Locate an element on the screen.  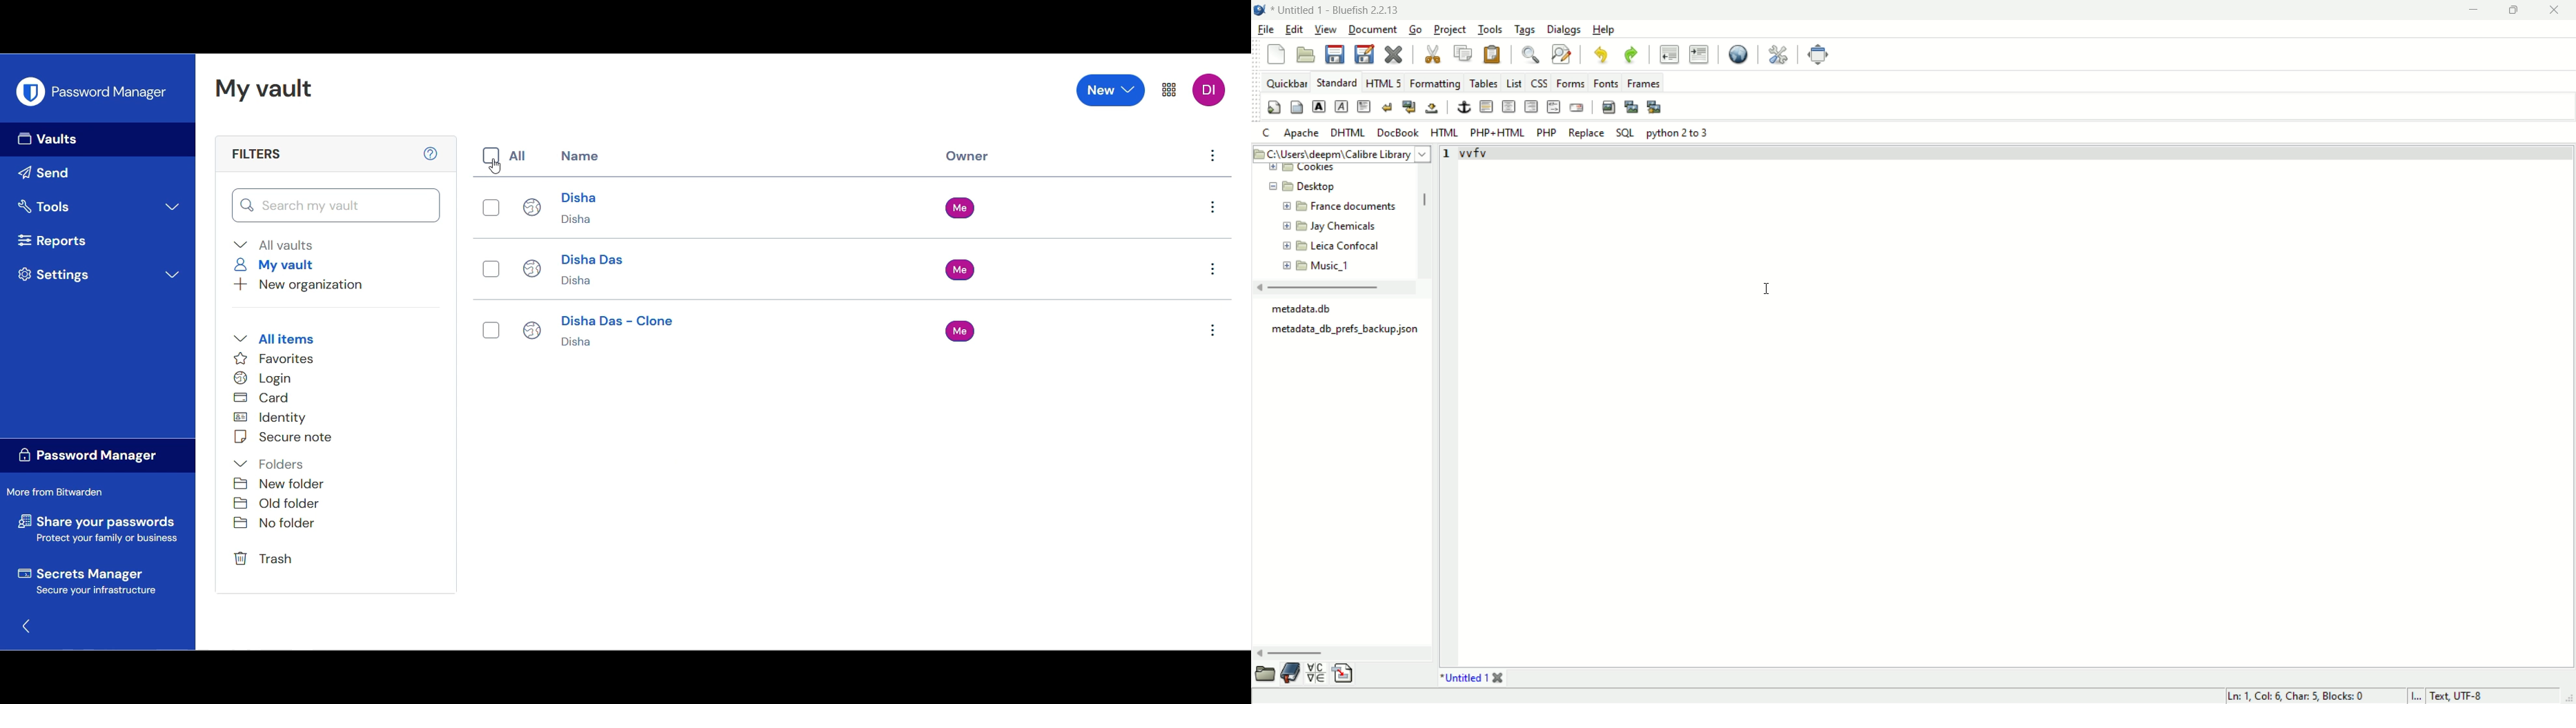
My vault is located at coordinates (263, 89).